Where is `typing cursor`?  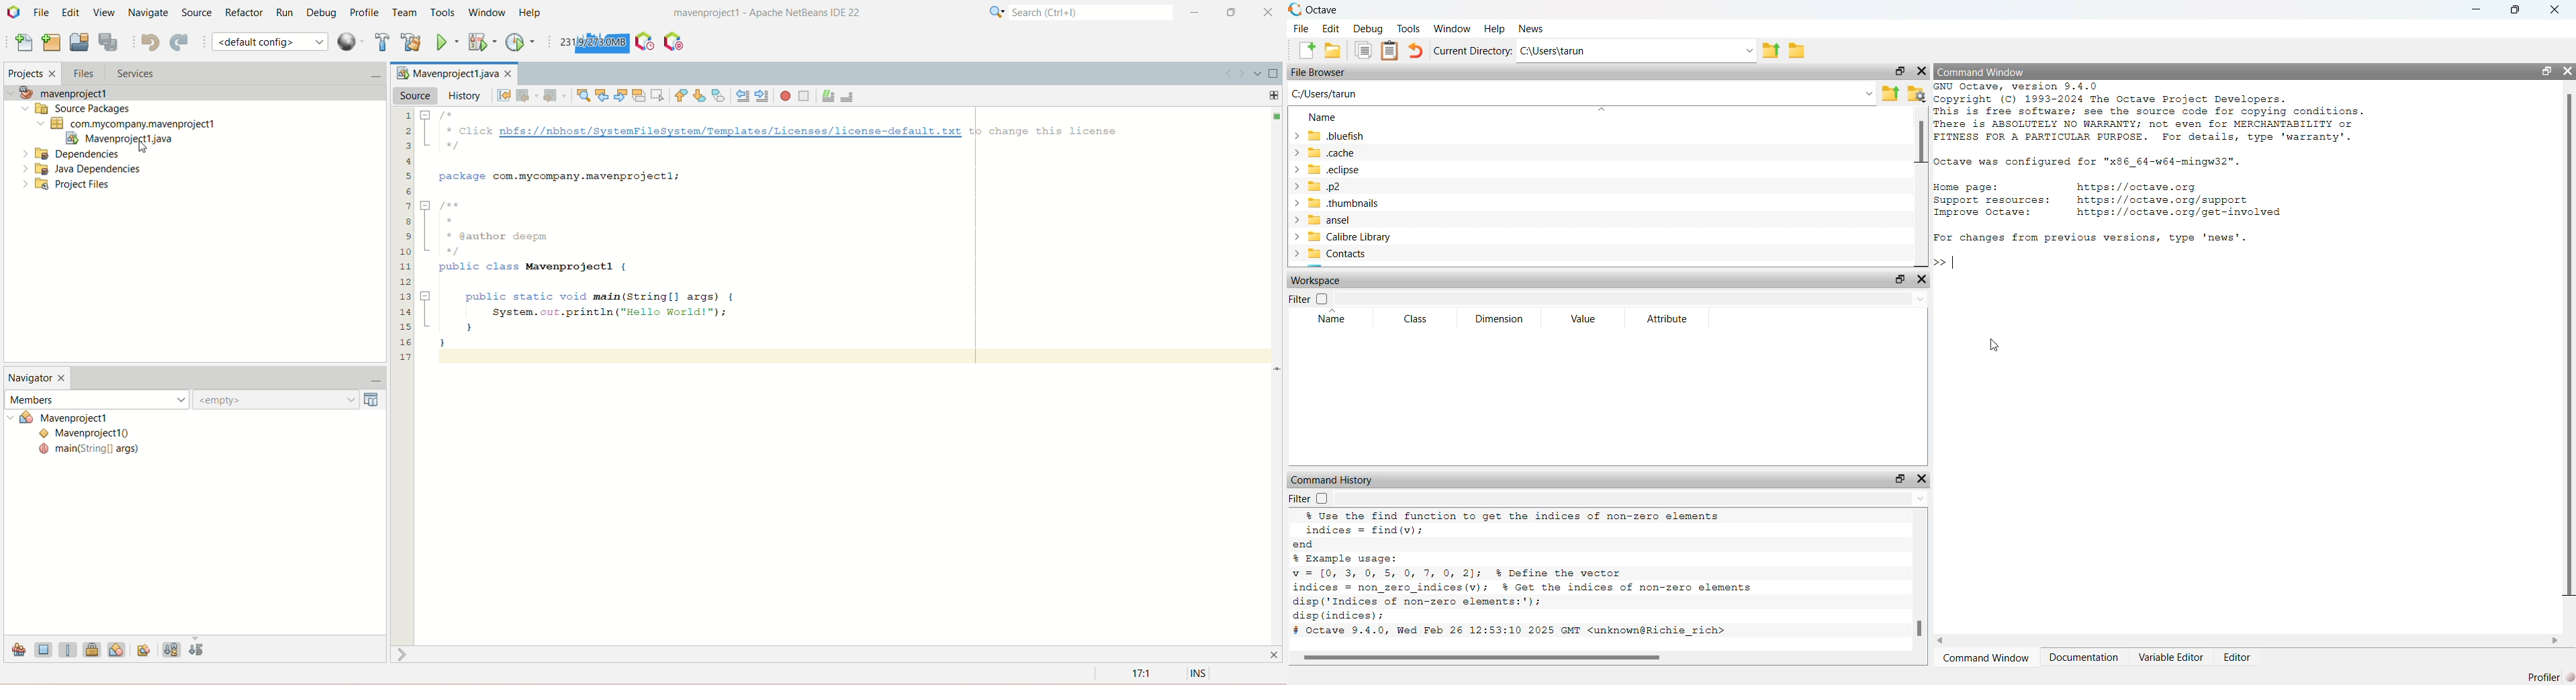 typing cursor is located at coordinates (1948, 262).